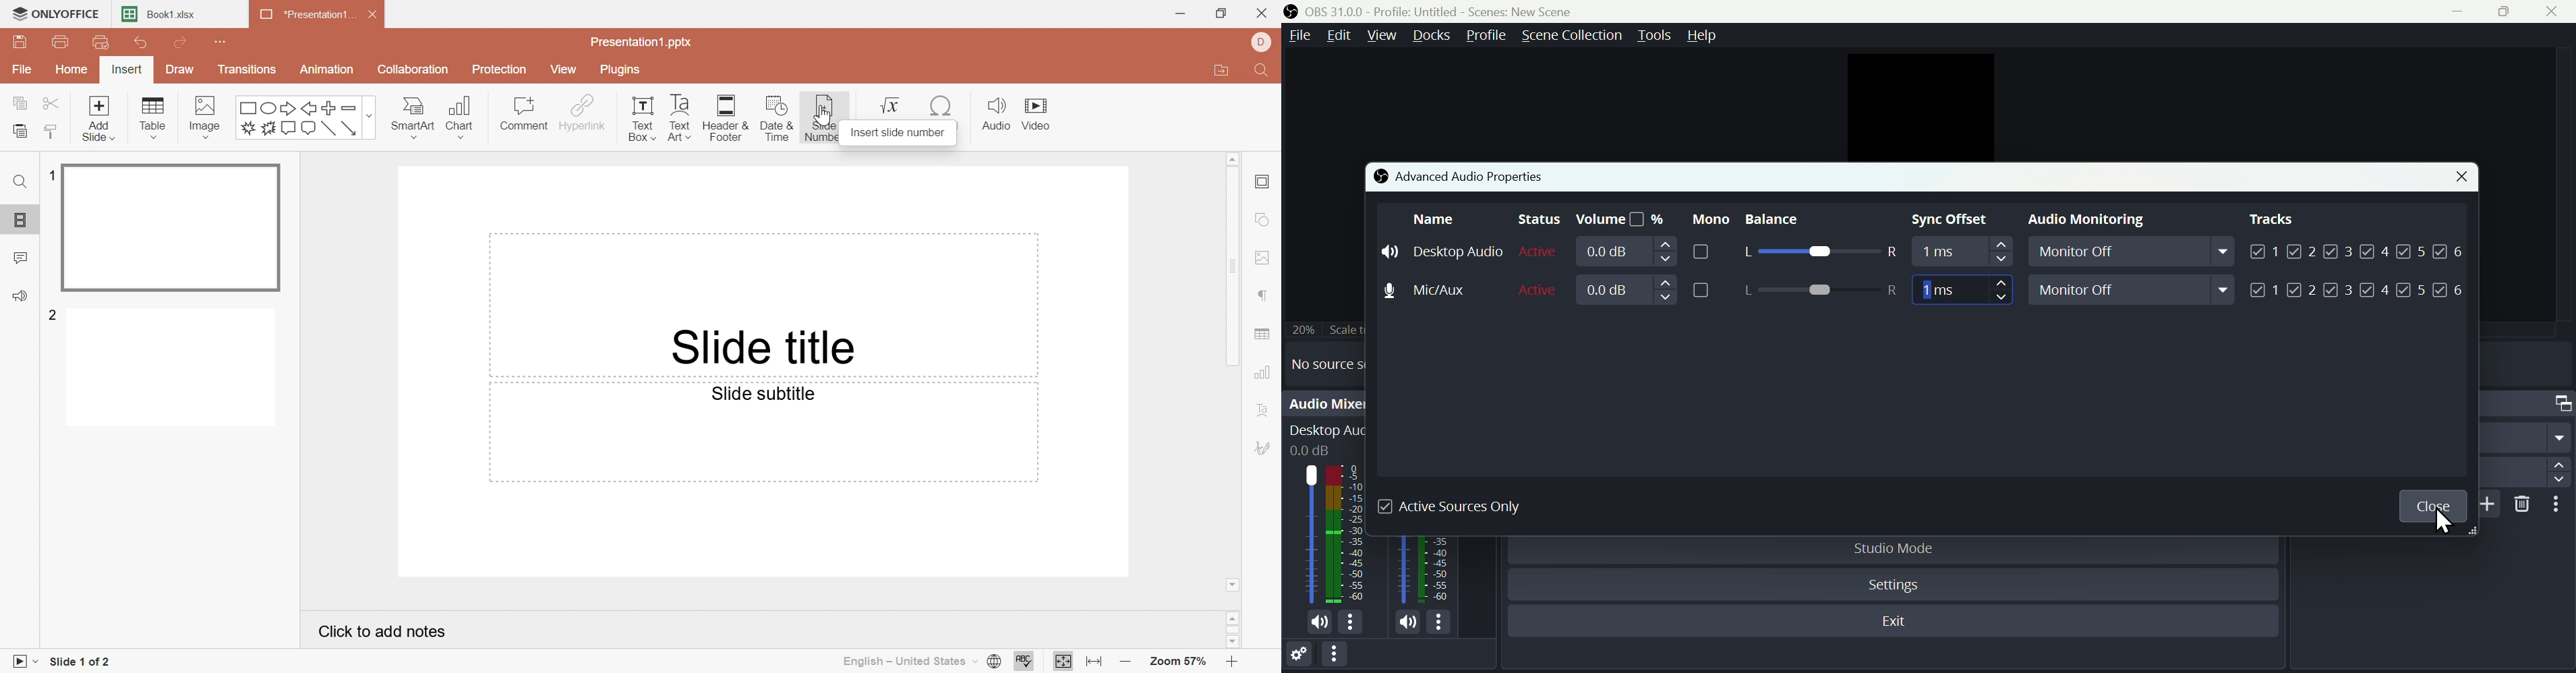 This screenshot has width=2576, height=700. Describe the element at coordinates (1322, 624) in the screenshot. I see `(un)mute` at that location.